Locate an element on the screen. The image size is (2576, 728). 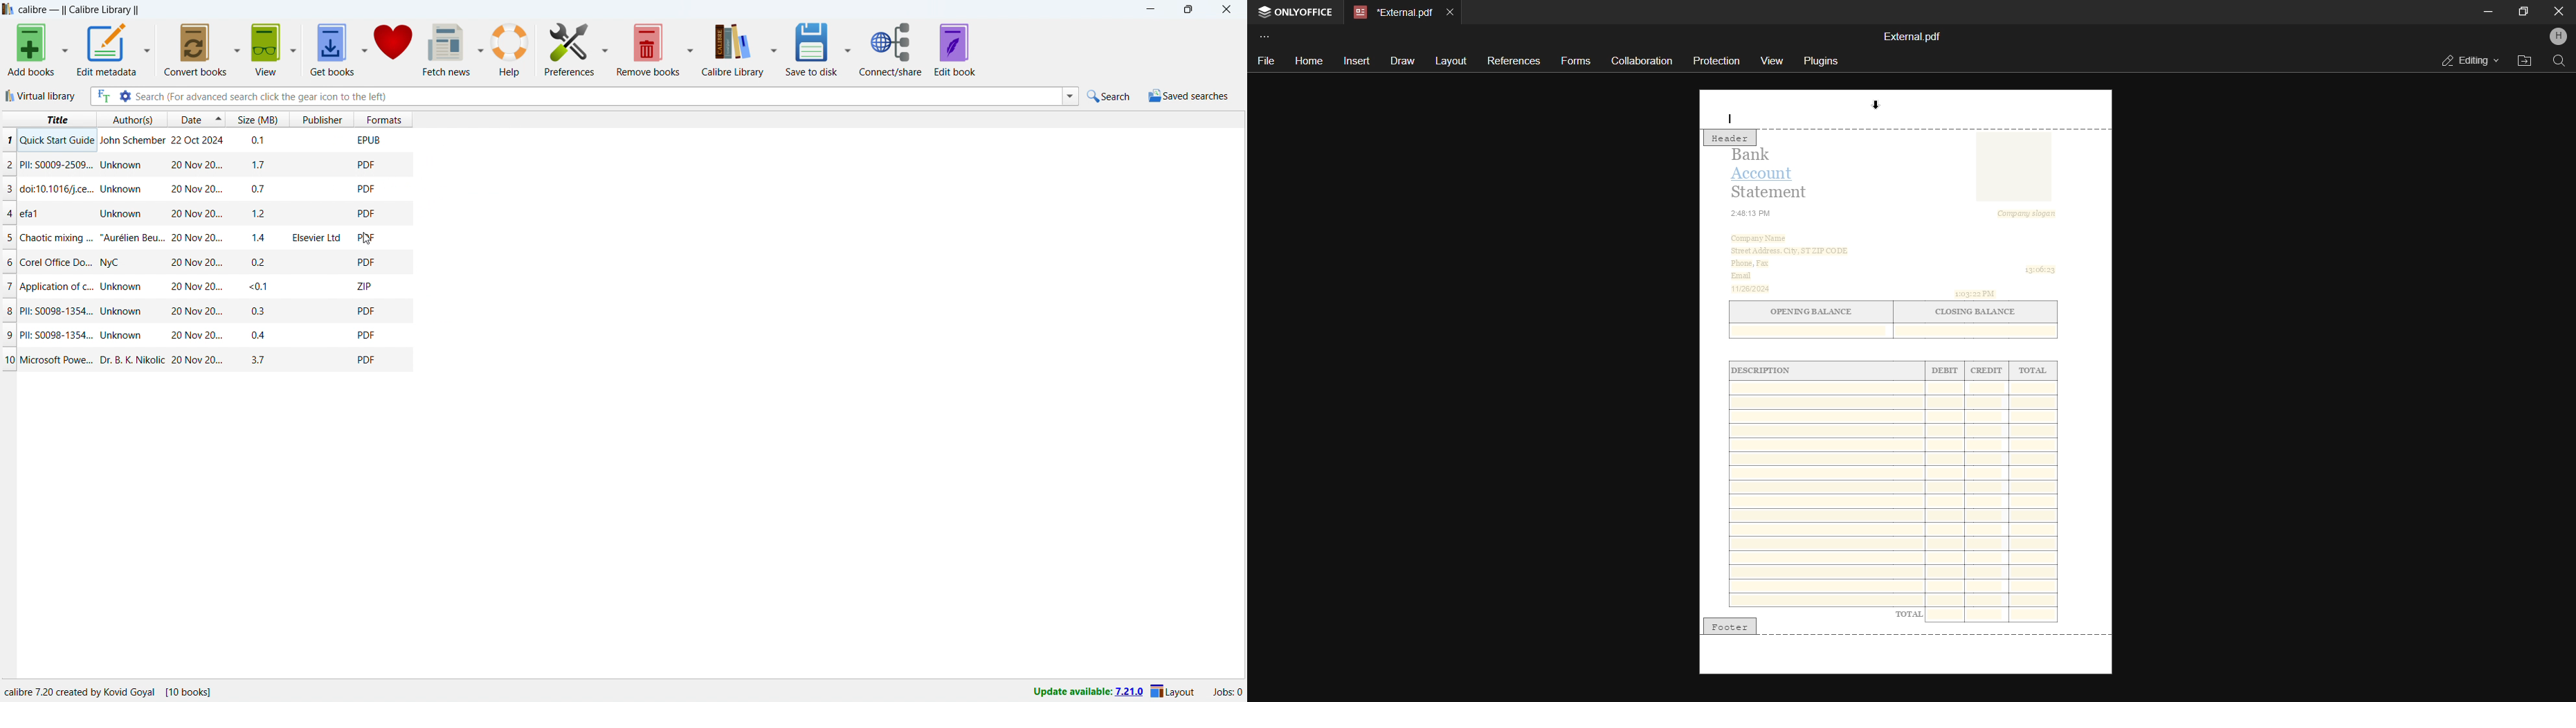
connect/share is located at coordinates (891, 50).